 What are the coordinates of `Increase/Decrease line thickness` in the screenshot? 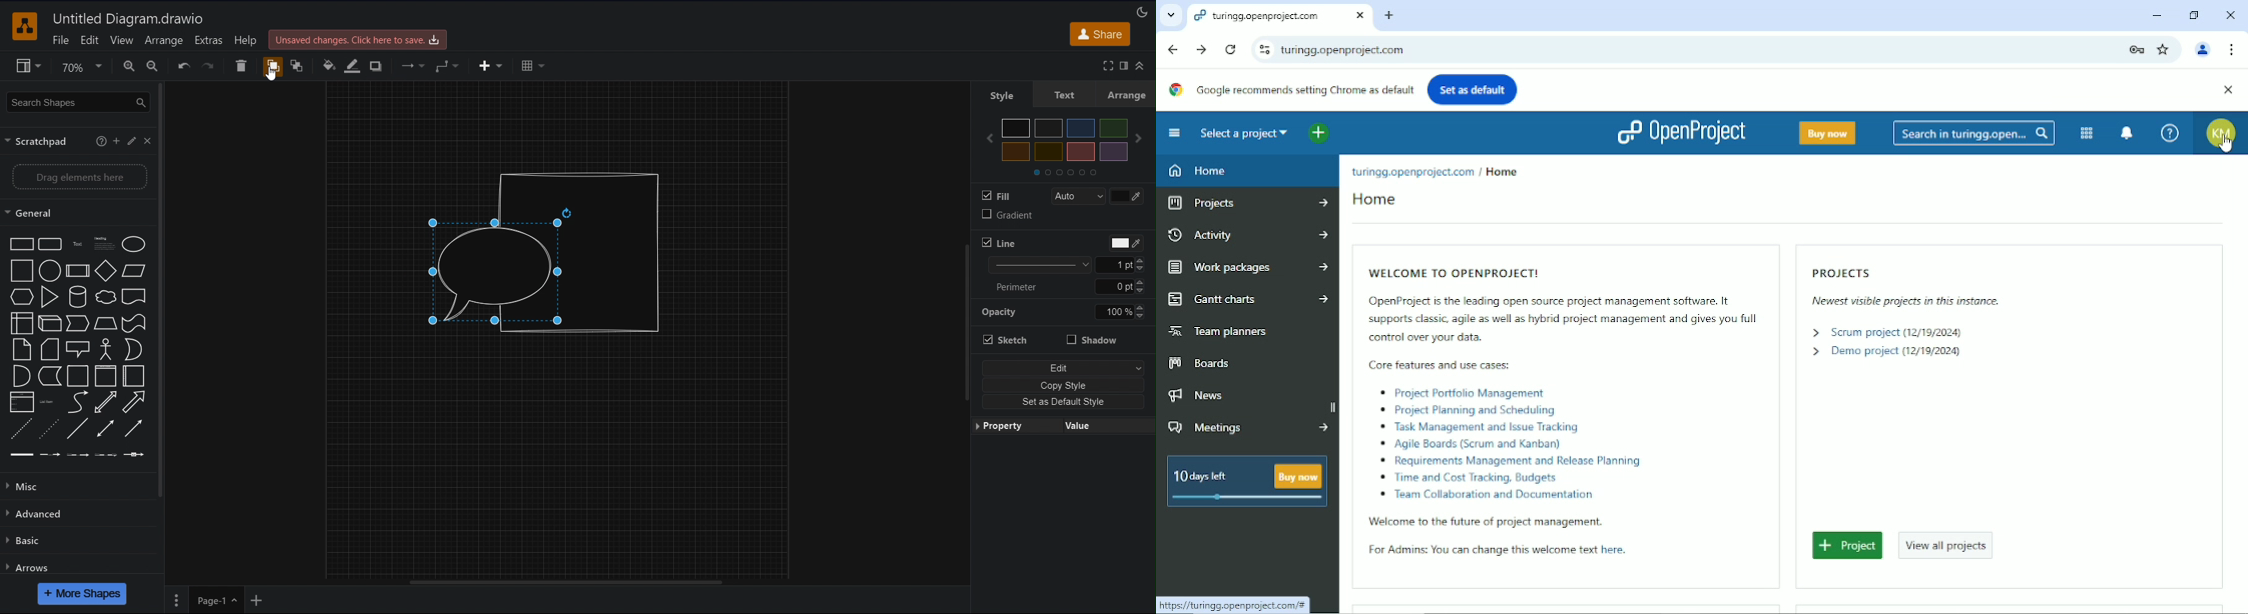 It's located at (1140, 311).